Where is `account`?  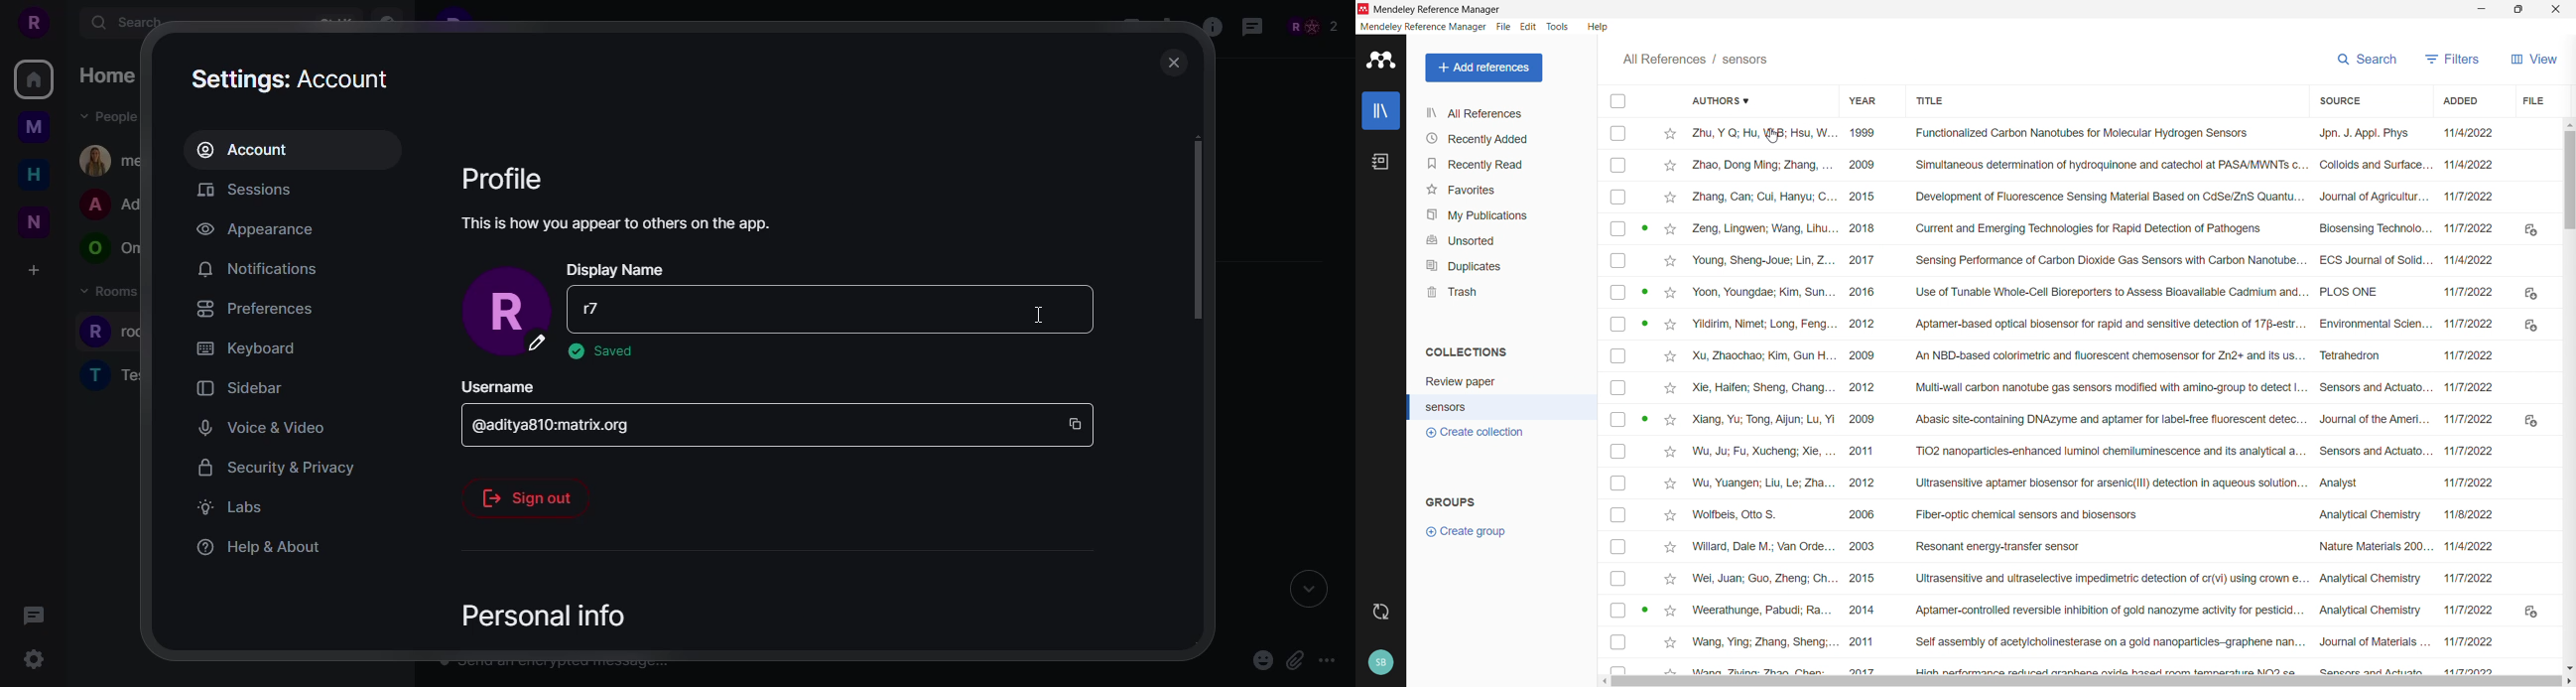
account is located at coordinates (252, 149).